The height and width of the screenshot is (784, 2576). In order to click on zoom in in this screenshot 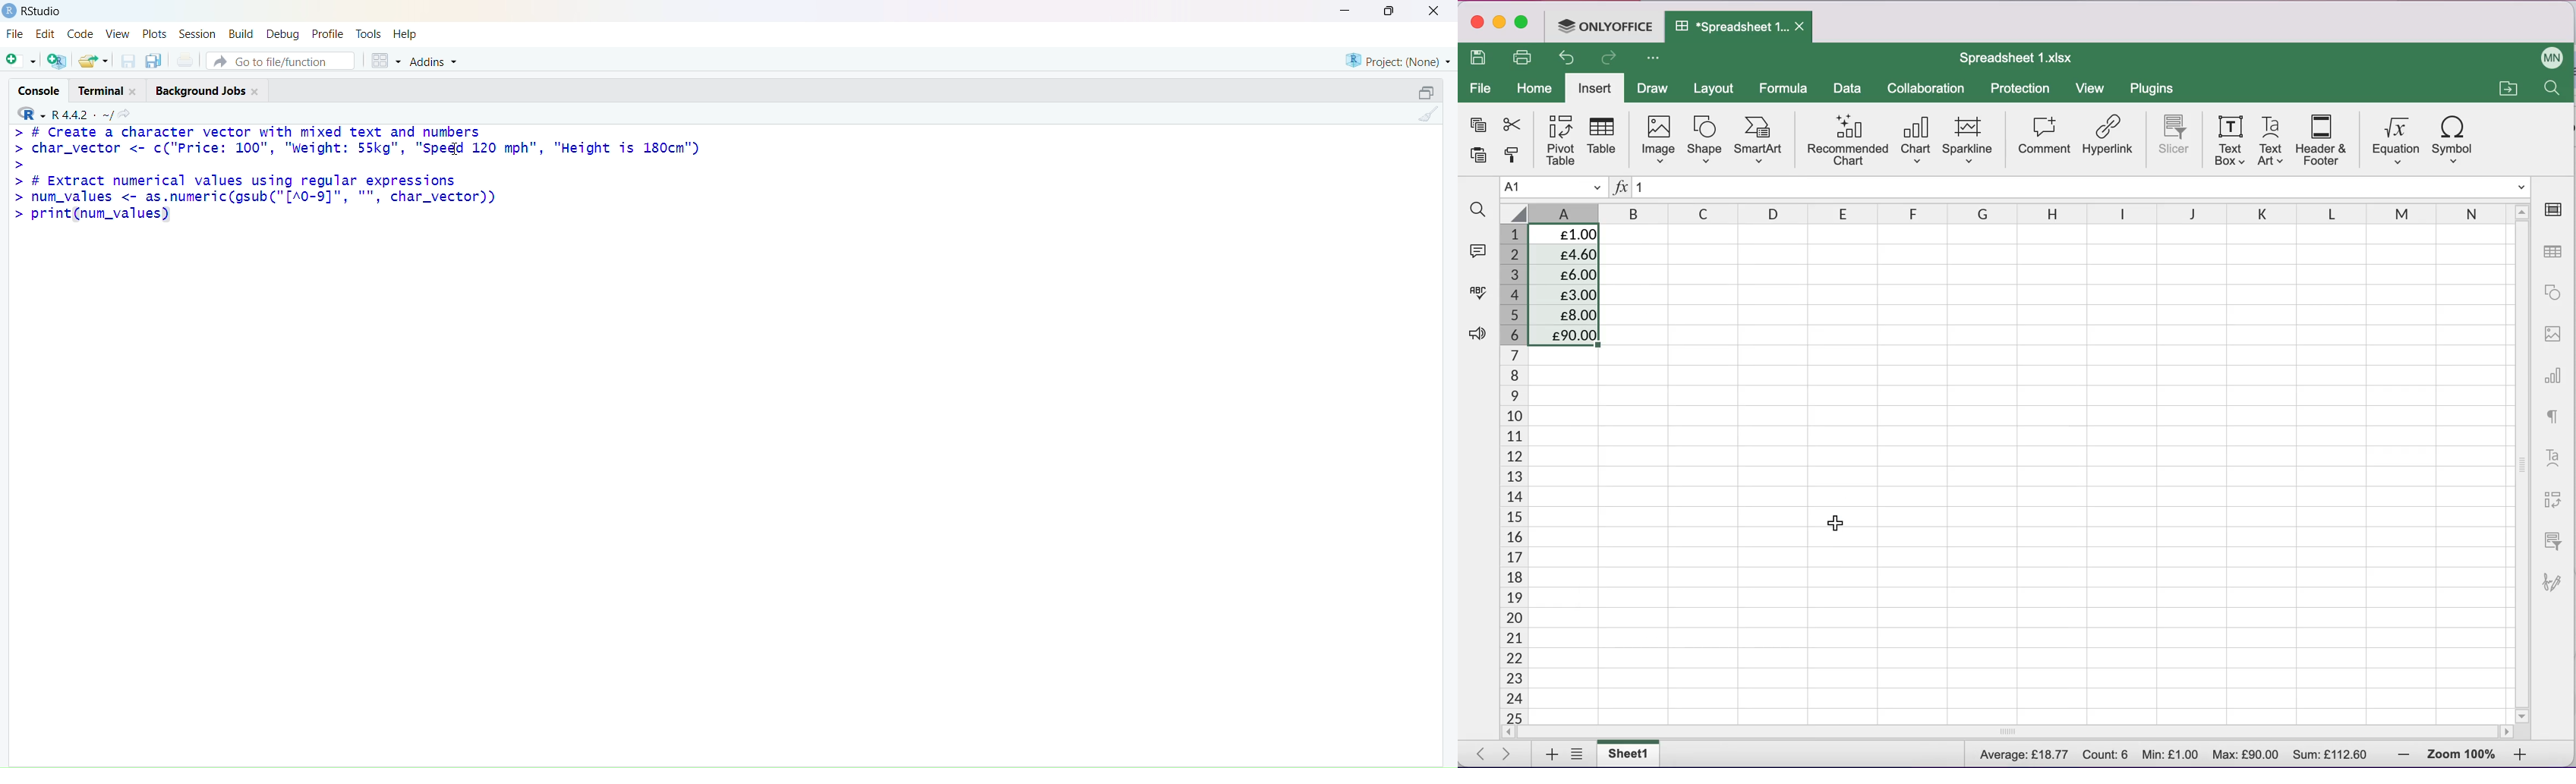, I will do `click(2522, 754)`.